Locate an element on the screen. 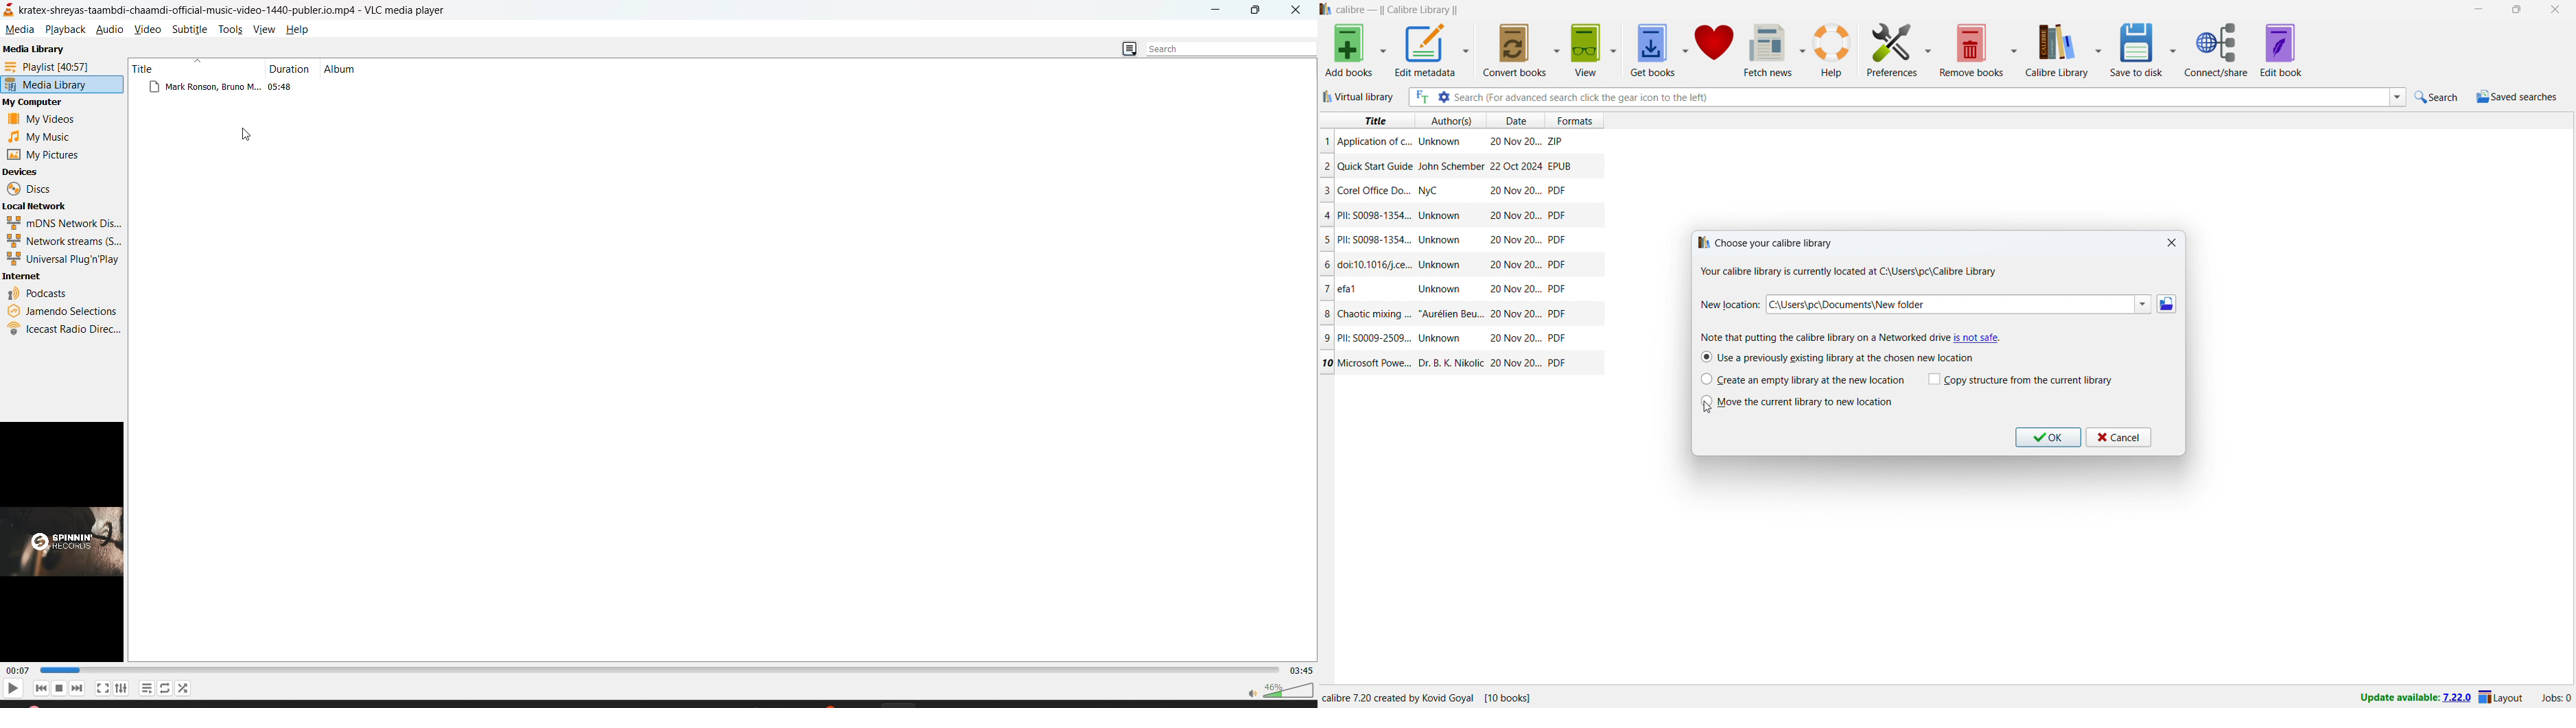 The width and height of the screenshot is (2576, 728). PDF is located at coordinates (1557, 190).